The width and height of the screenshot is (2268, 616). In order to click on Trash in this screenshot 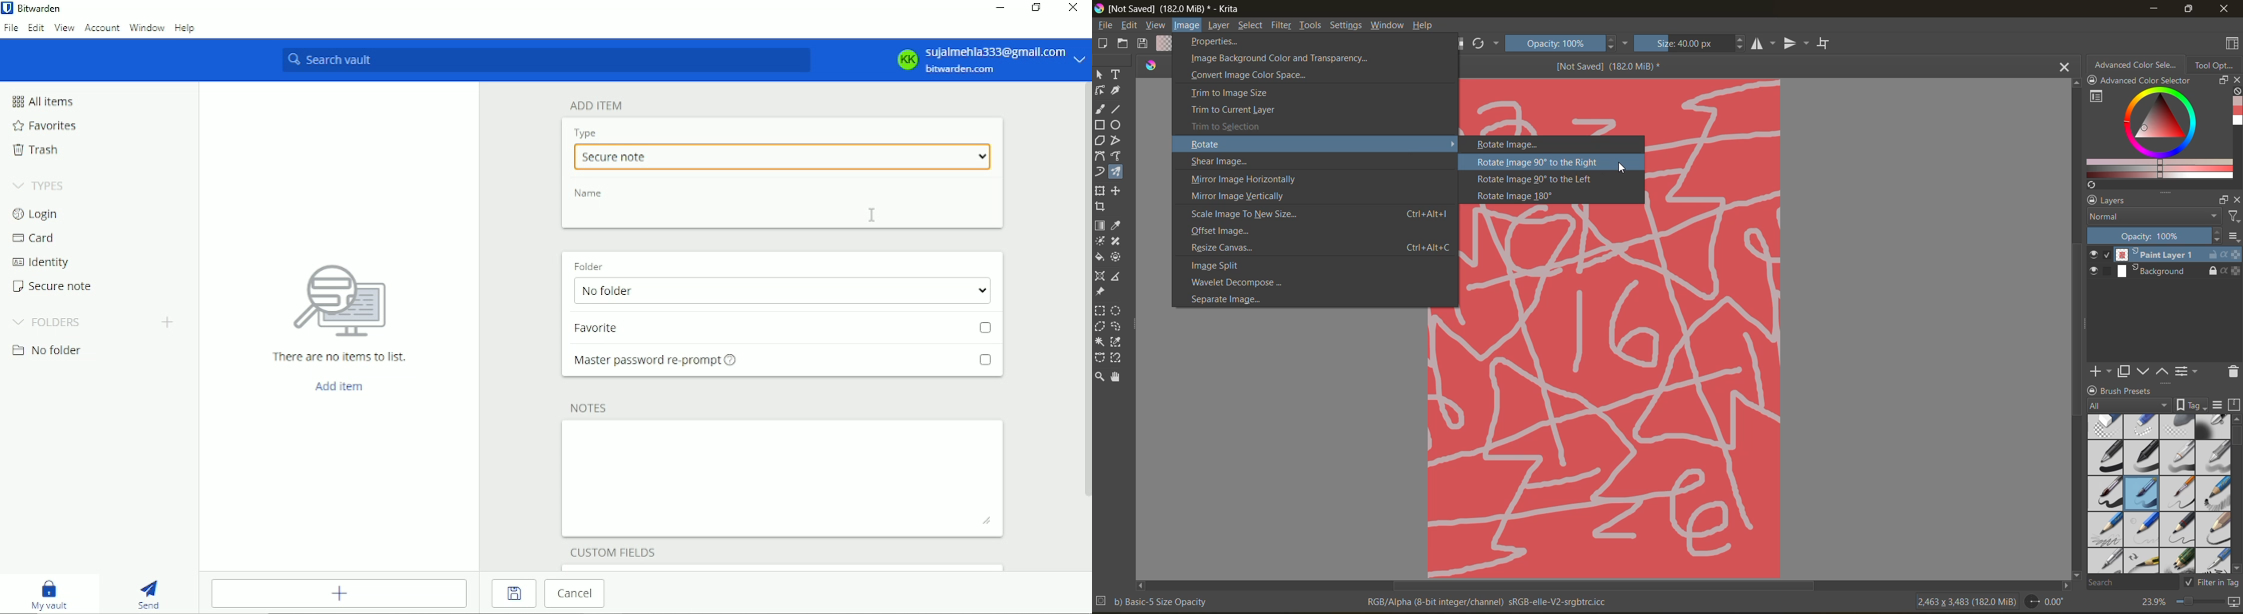, I will do `click(35, 149)`.